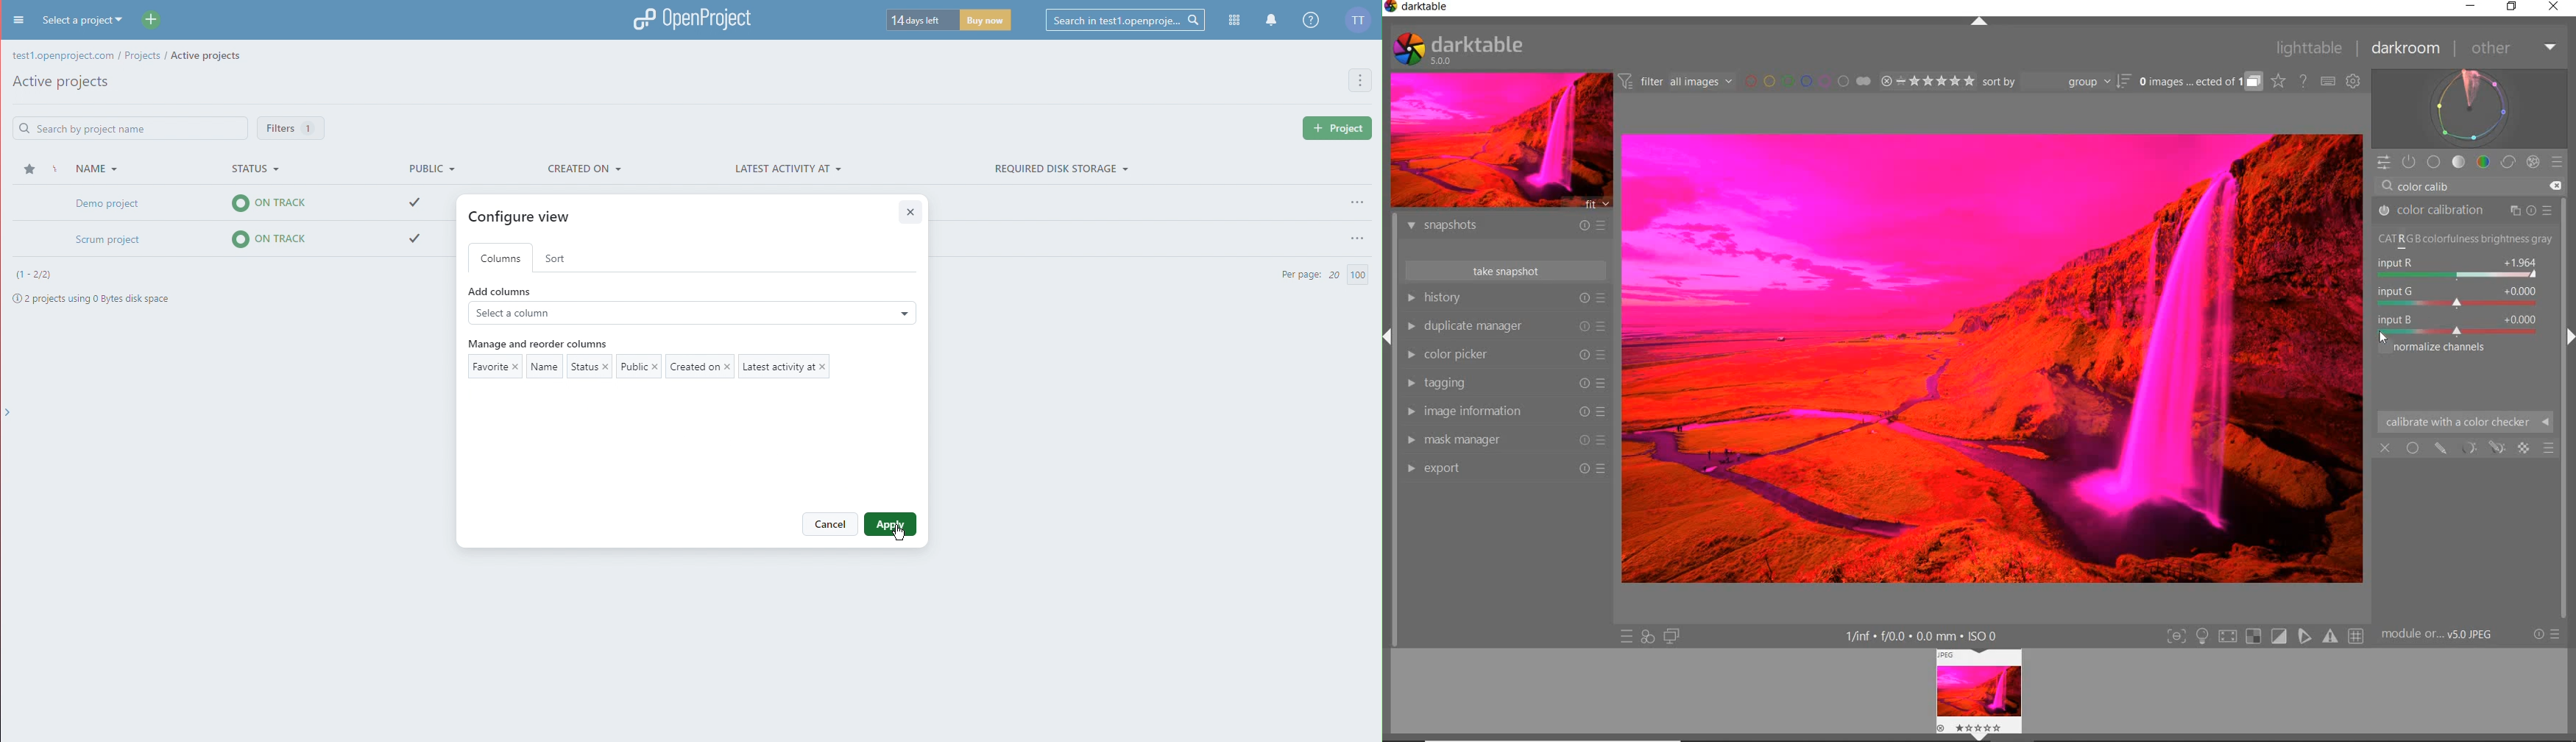  I want to click on EXPAND GROUPED IMAGES, so click(2201, 82).